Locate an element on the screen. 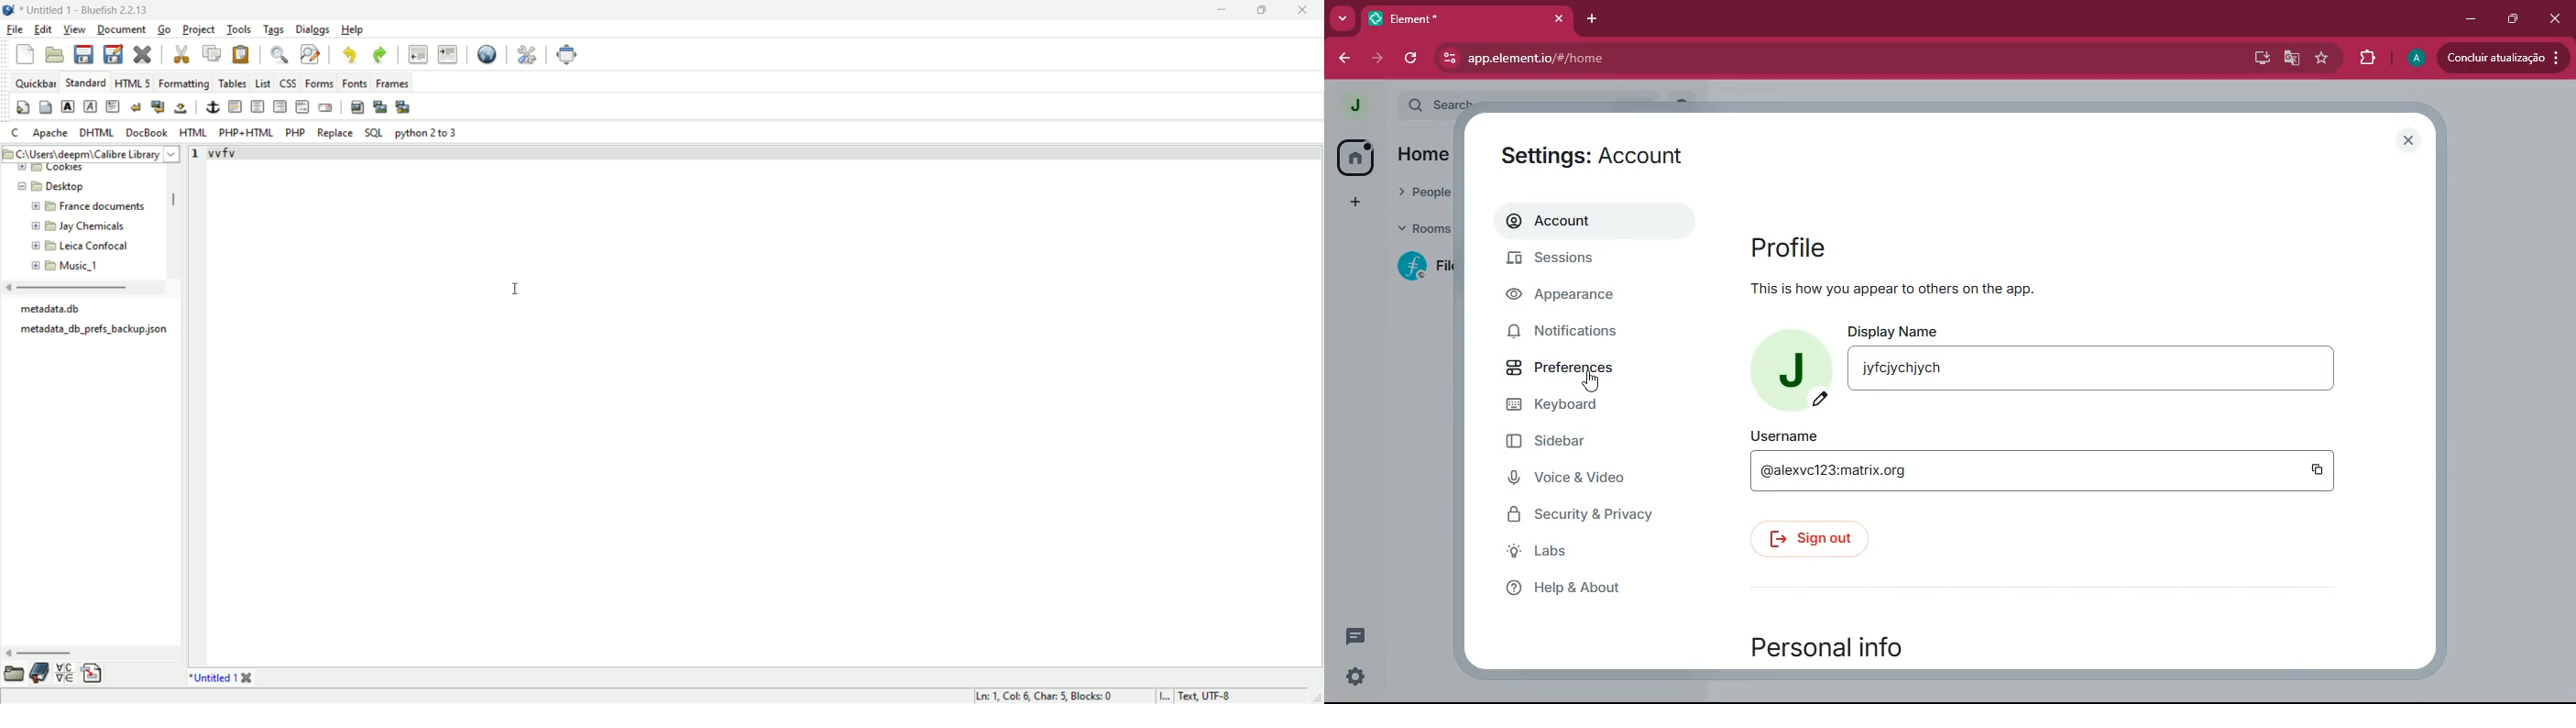   France documents is located at coordinates (100, 208).